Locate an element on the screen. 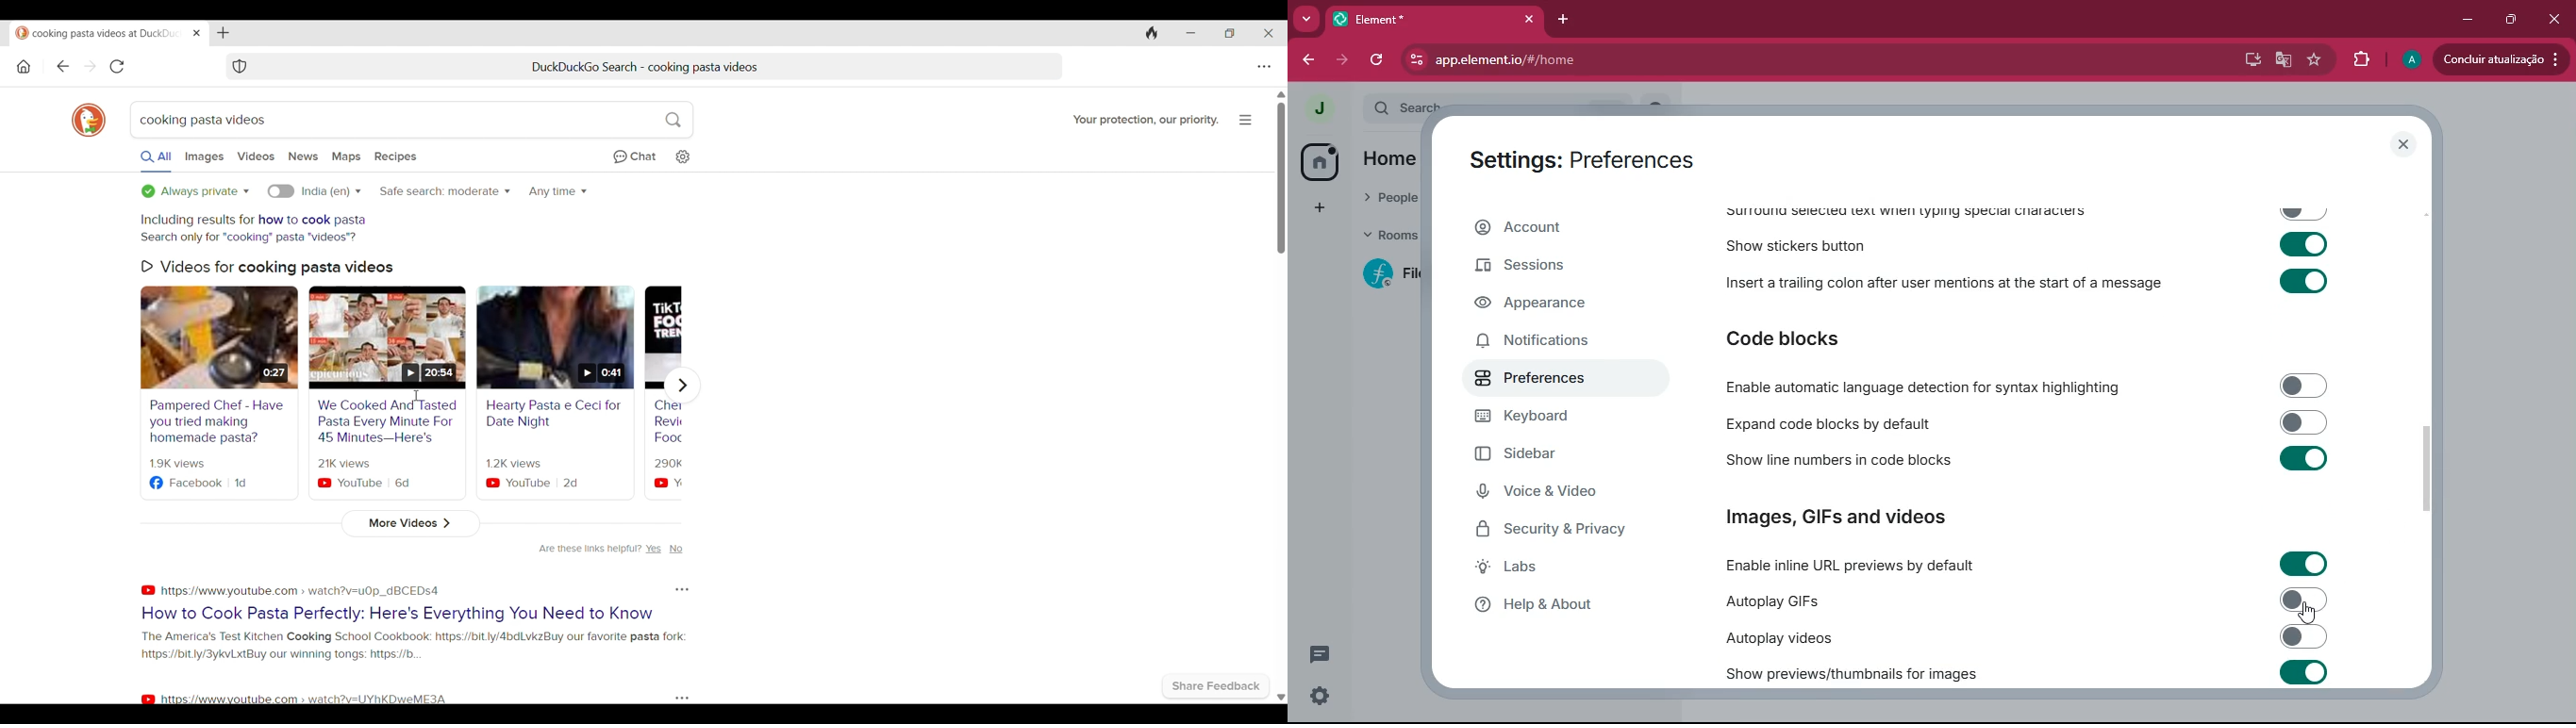 Image resolution: width=2576 pixels, height=728 pixels. scroll bar  is located at coordinates (2432, 464).